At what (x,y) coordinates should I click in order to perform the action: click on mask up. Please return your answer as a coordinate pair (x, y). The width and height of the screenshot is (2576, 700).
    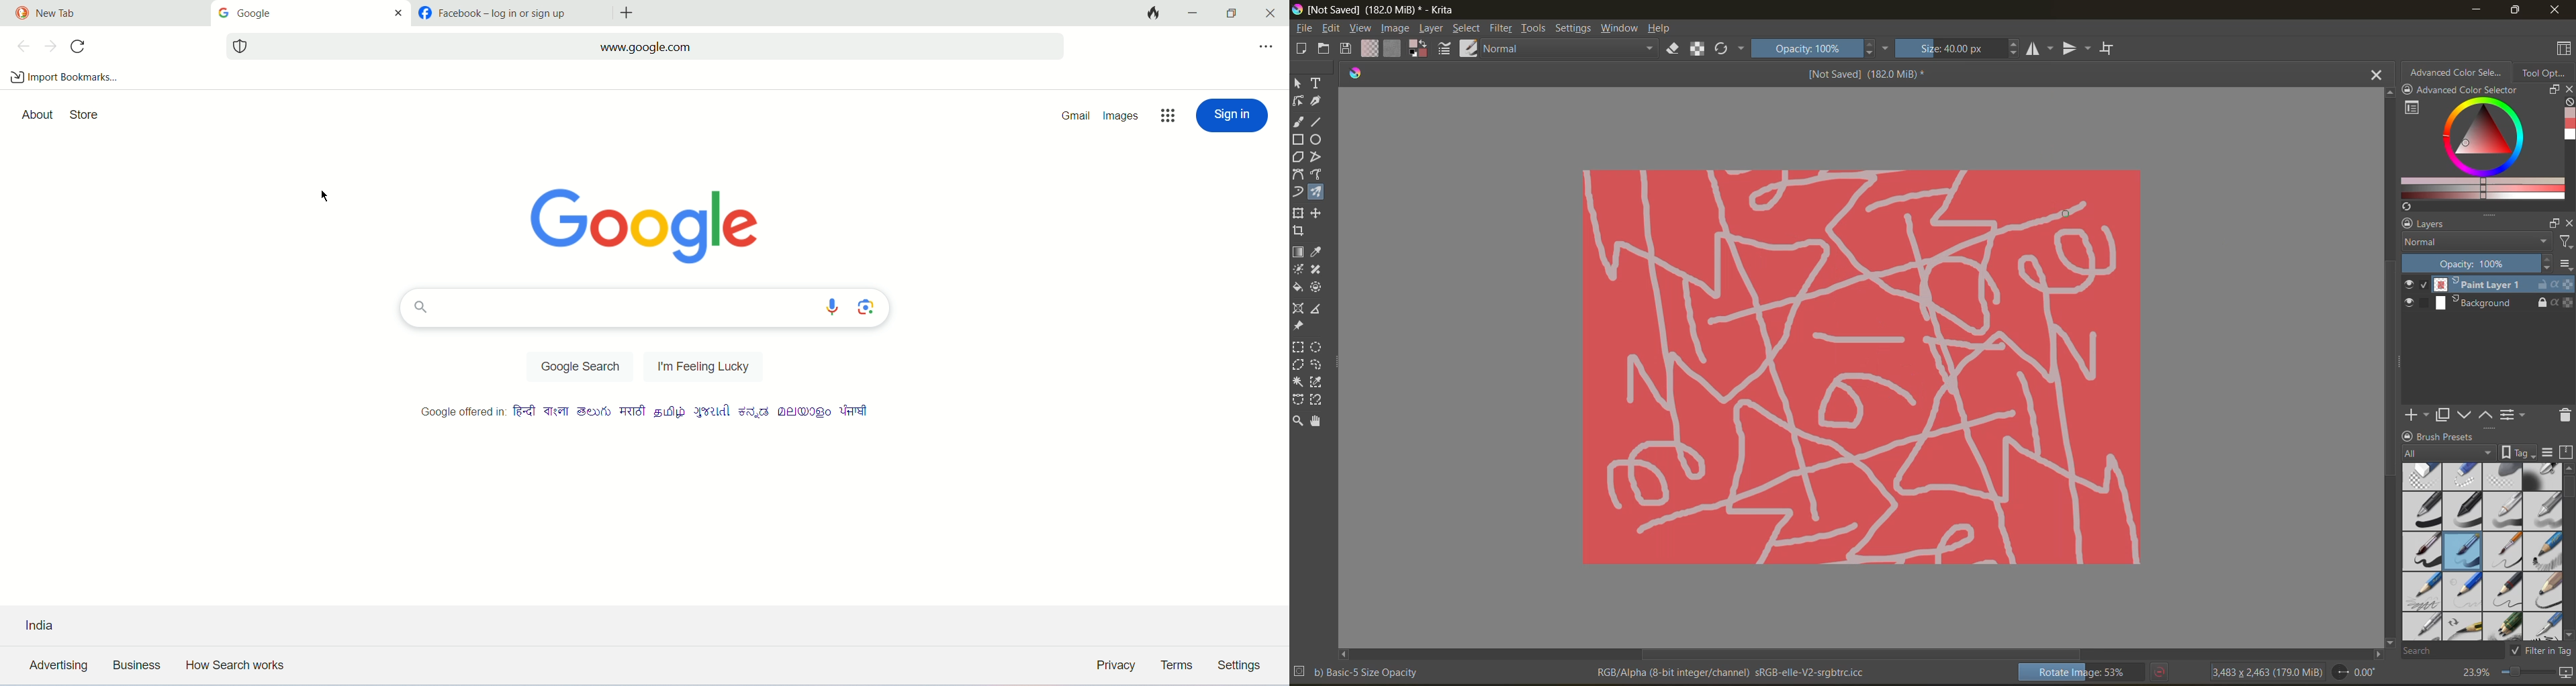
    Looking at the image, I should click on (2484, 415).